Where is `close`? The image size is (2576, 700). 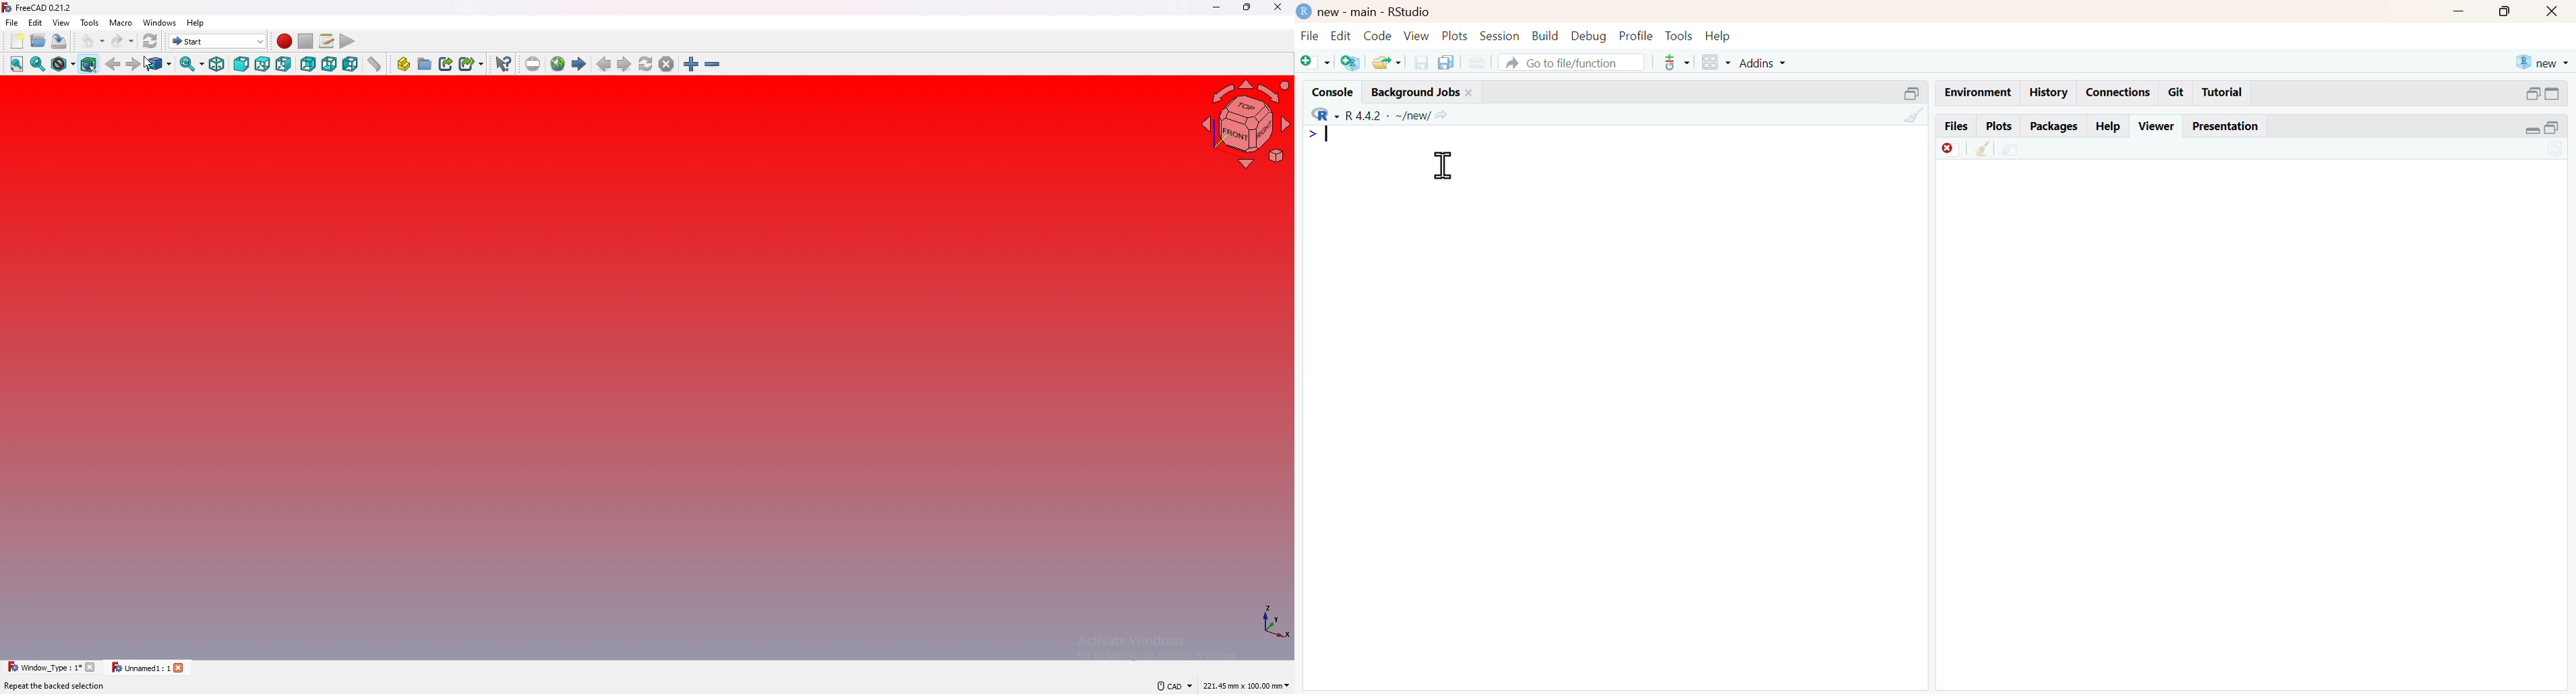 close is located at coordinates (2554, 12).